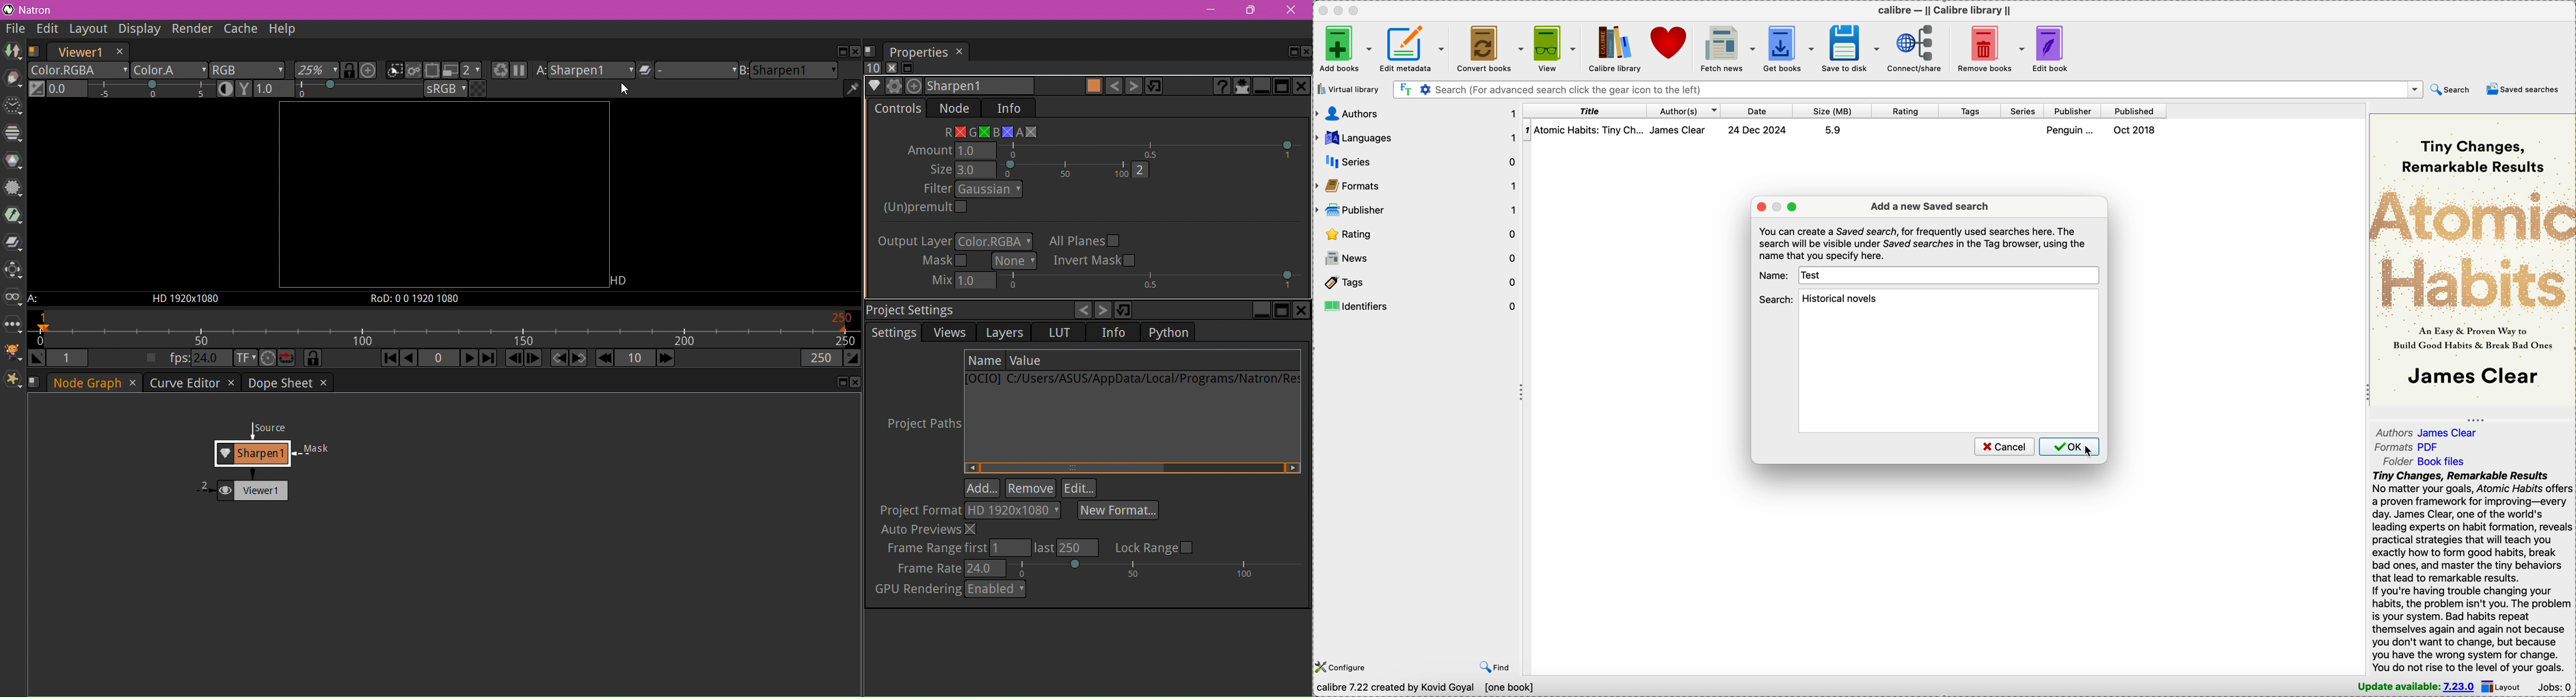 The width and height of the screenshot is (2576, 700). Describe the element at coordinates (2090, 452) in the screenshot. I see `cursor` at that location.